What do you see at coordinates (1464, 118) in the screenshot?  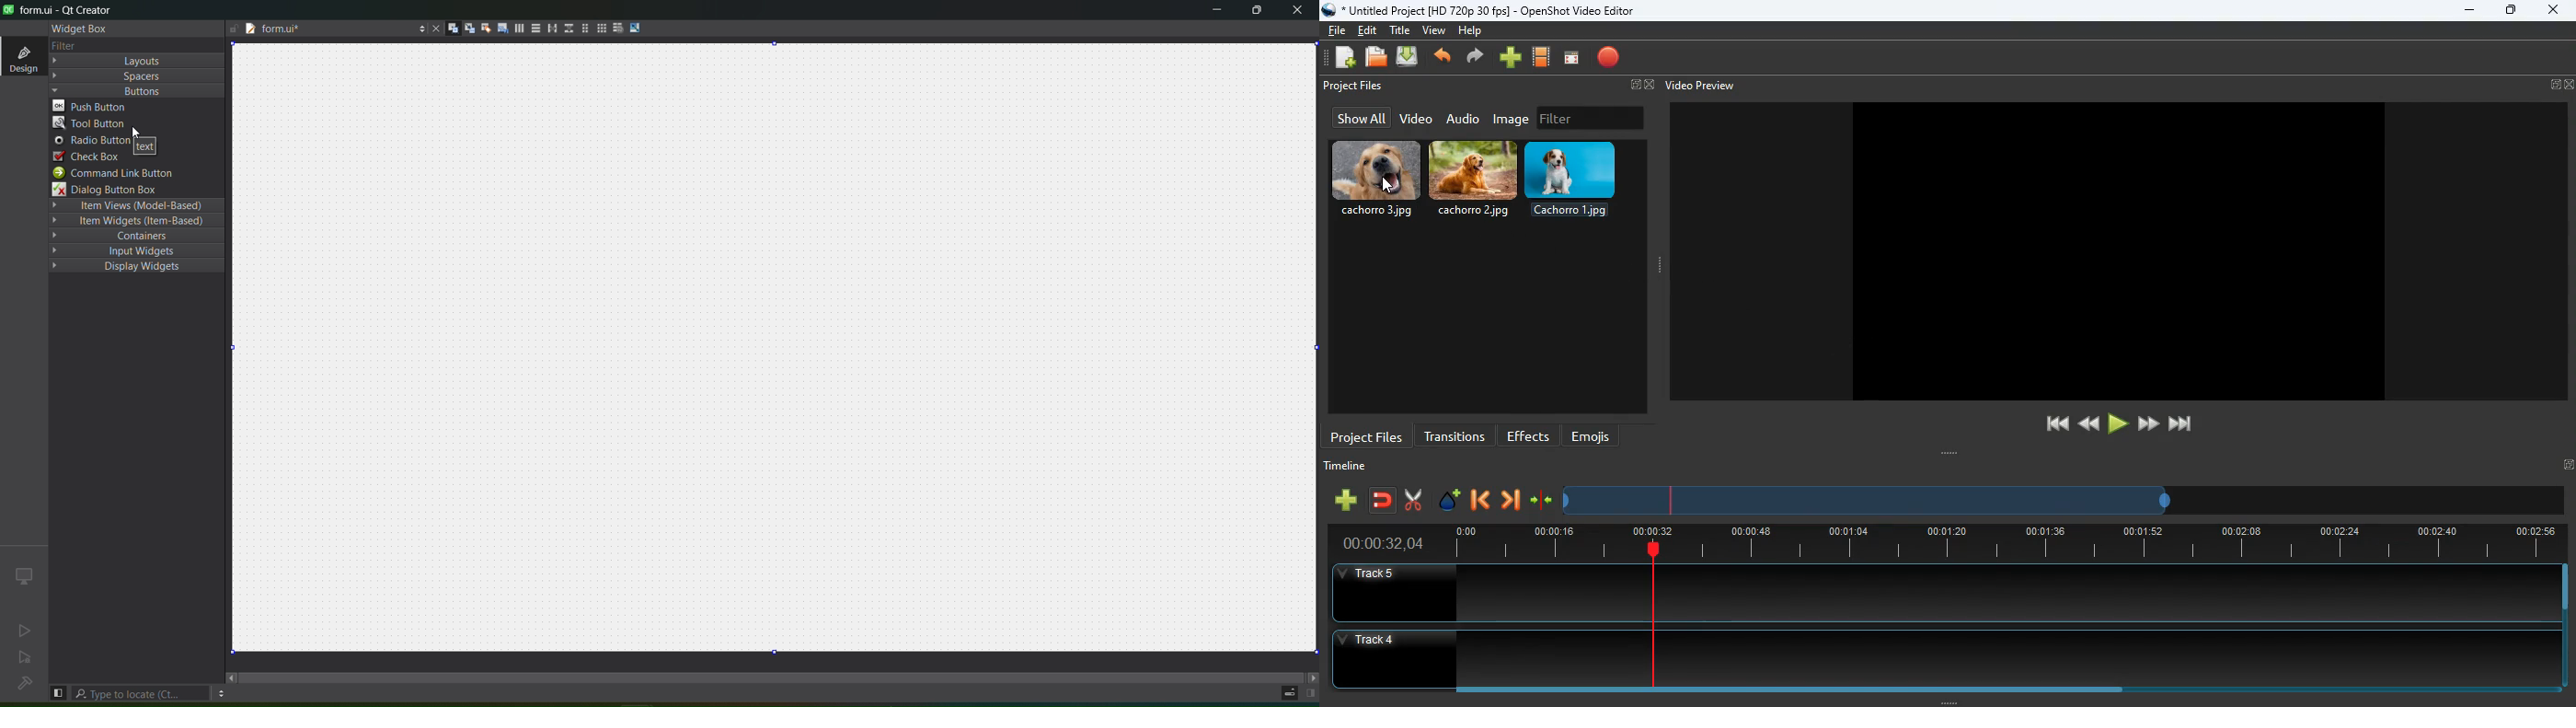 I see `audio` at bounding box center [1464, 118].